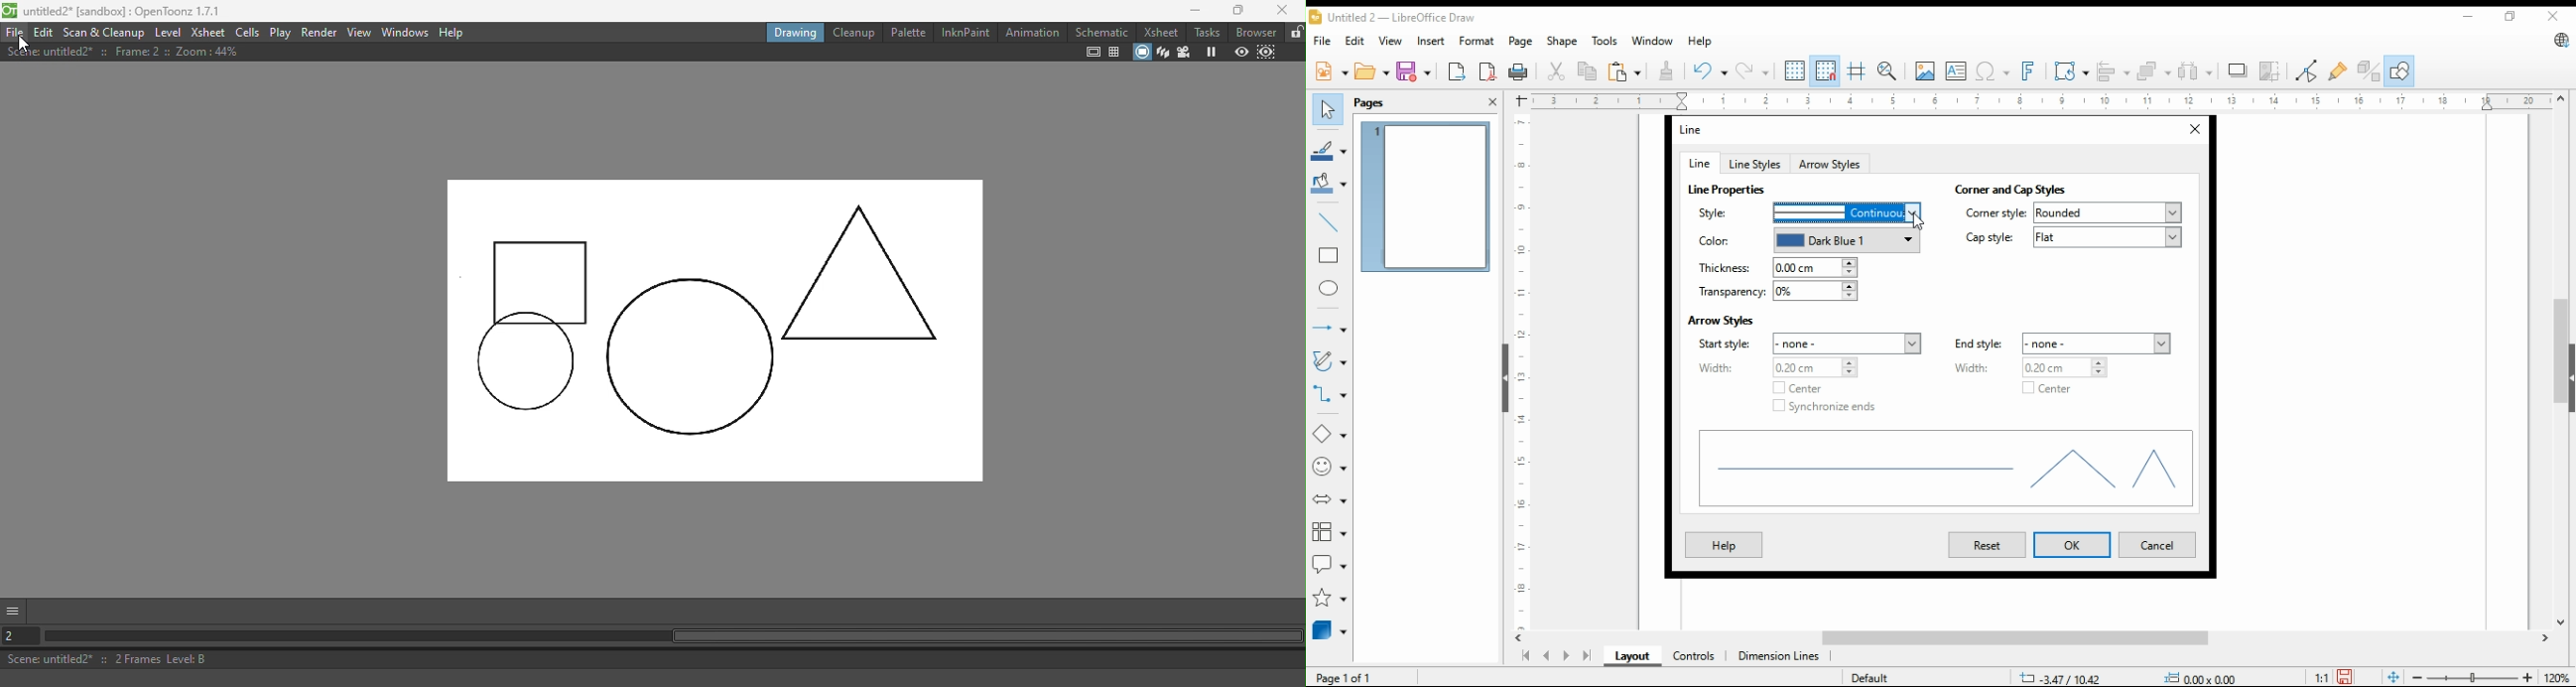  What do you see at coordinates (1698, 163) in the screenshot?
I see `line` at bounding box center [1698, 163].